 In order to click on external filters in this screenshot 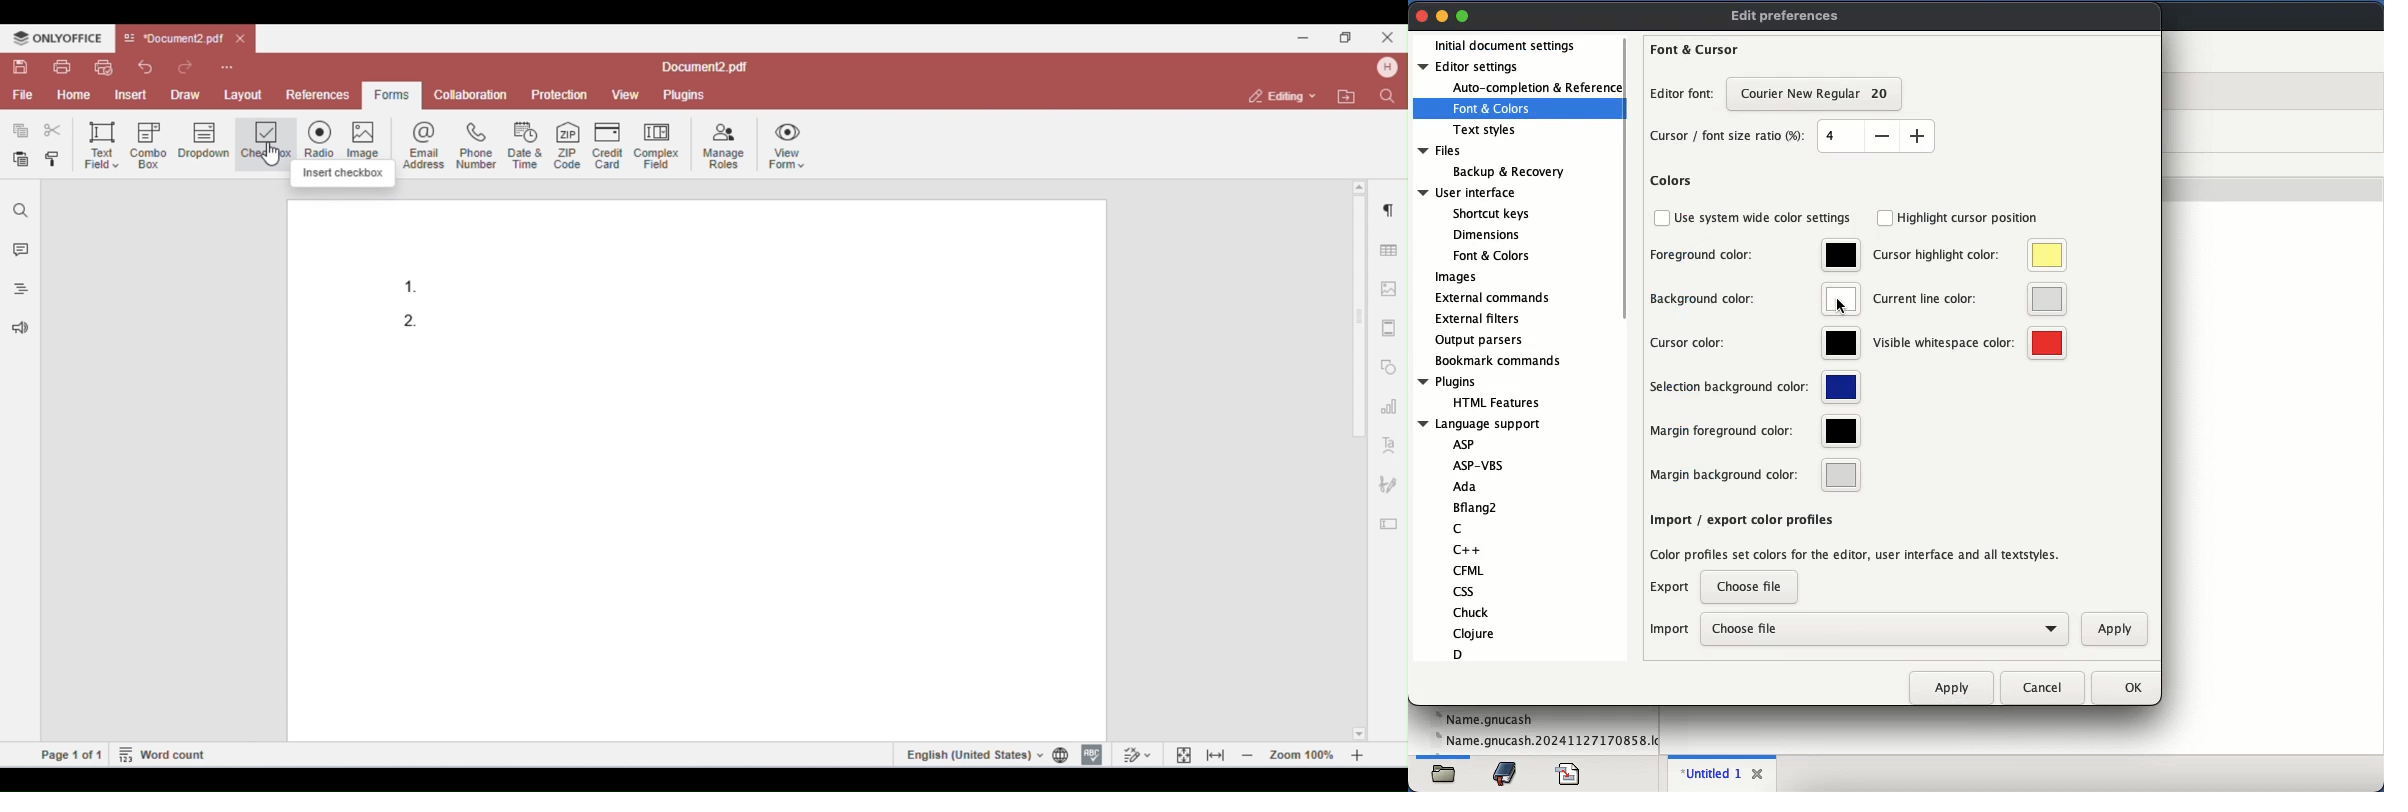, I will do `click(1477, 318)`.